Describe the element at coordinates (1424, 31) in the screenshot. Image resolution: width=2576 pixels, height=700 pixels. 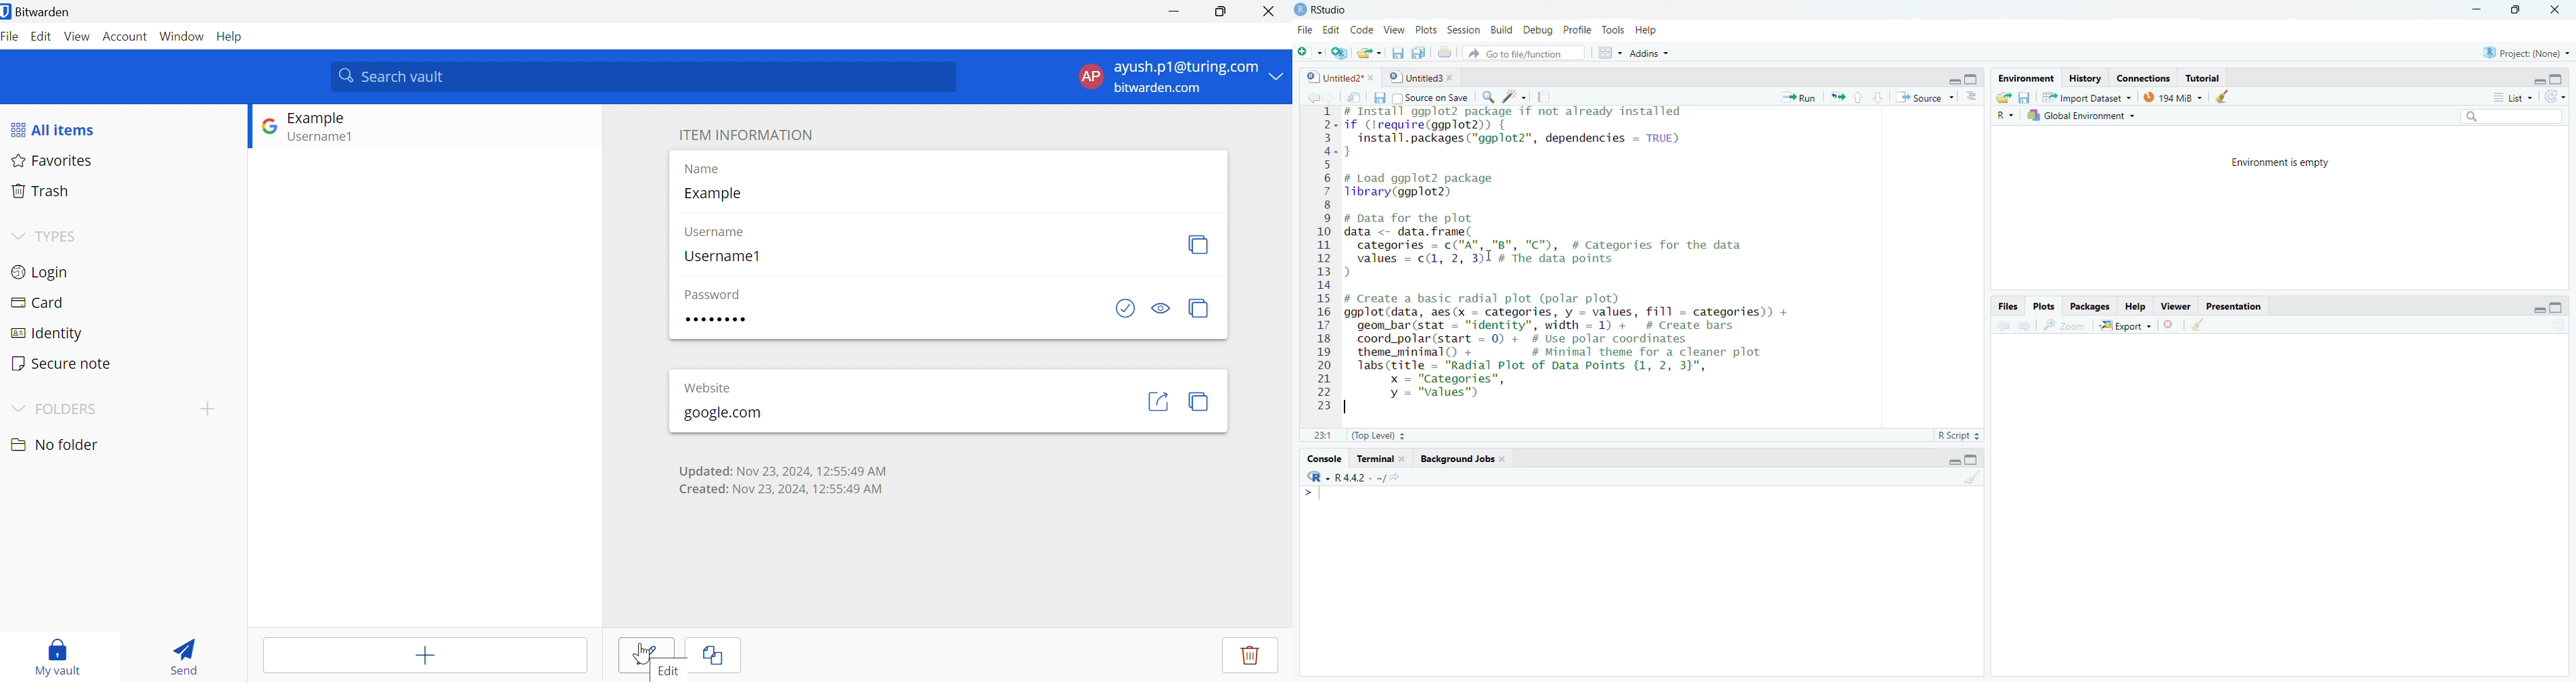
I see `Plots` at that location.